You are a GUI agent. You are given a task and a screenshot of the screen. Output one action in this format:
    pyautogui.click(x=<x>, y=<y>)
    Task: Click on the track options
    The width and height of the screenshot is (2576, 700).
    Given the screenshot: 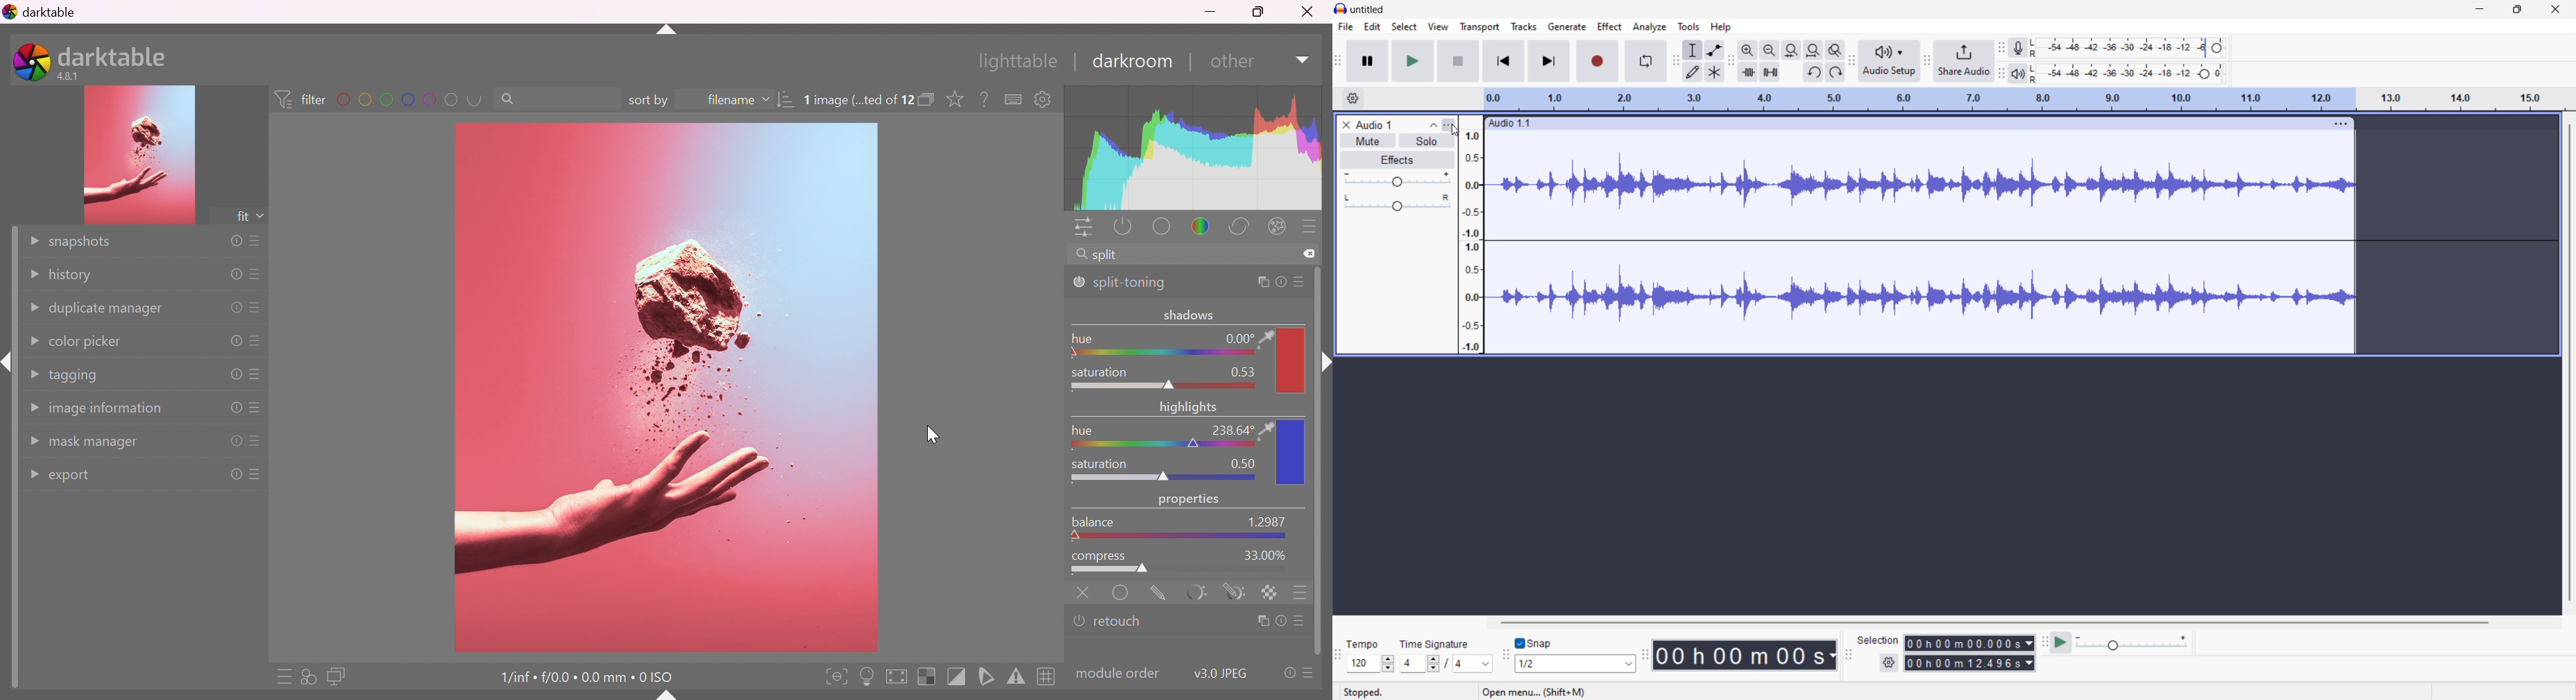 What is the action you would take?
    pyautogui.click(x=2334, y=124)
    